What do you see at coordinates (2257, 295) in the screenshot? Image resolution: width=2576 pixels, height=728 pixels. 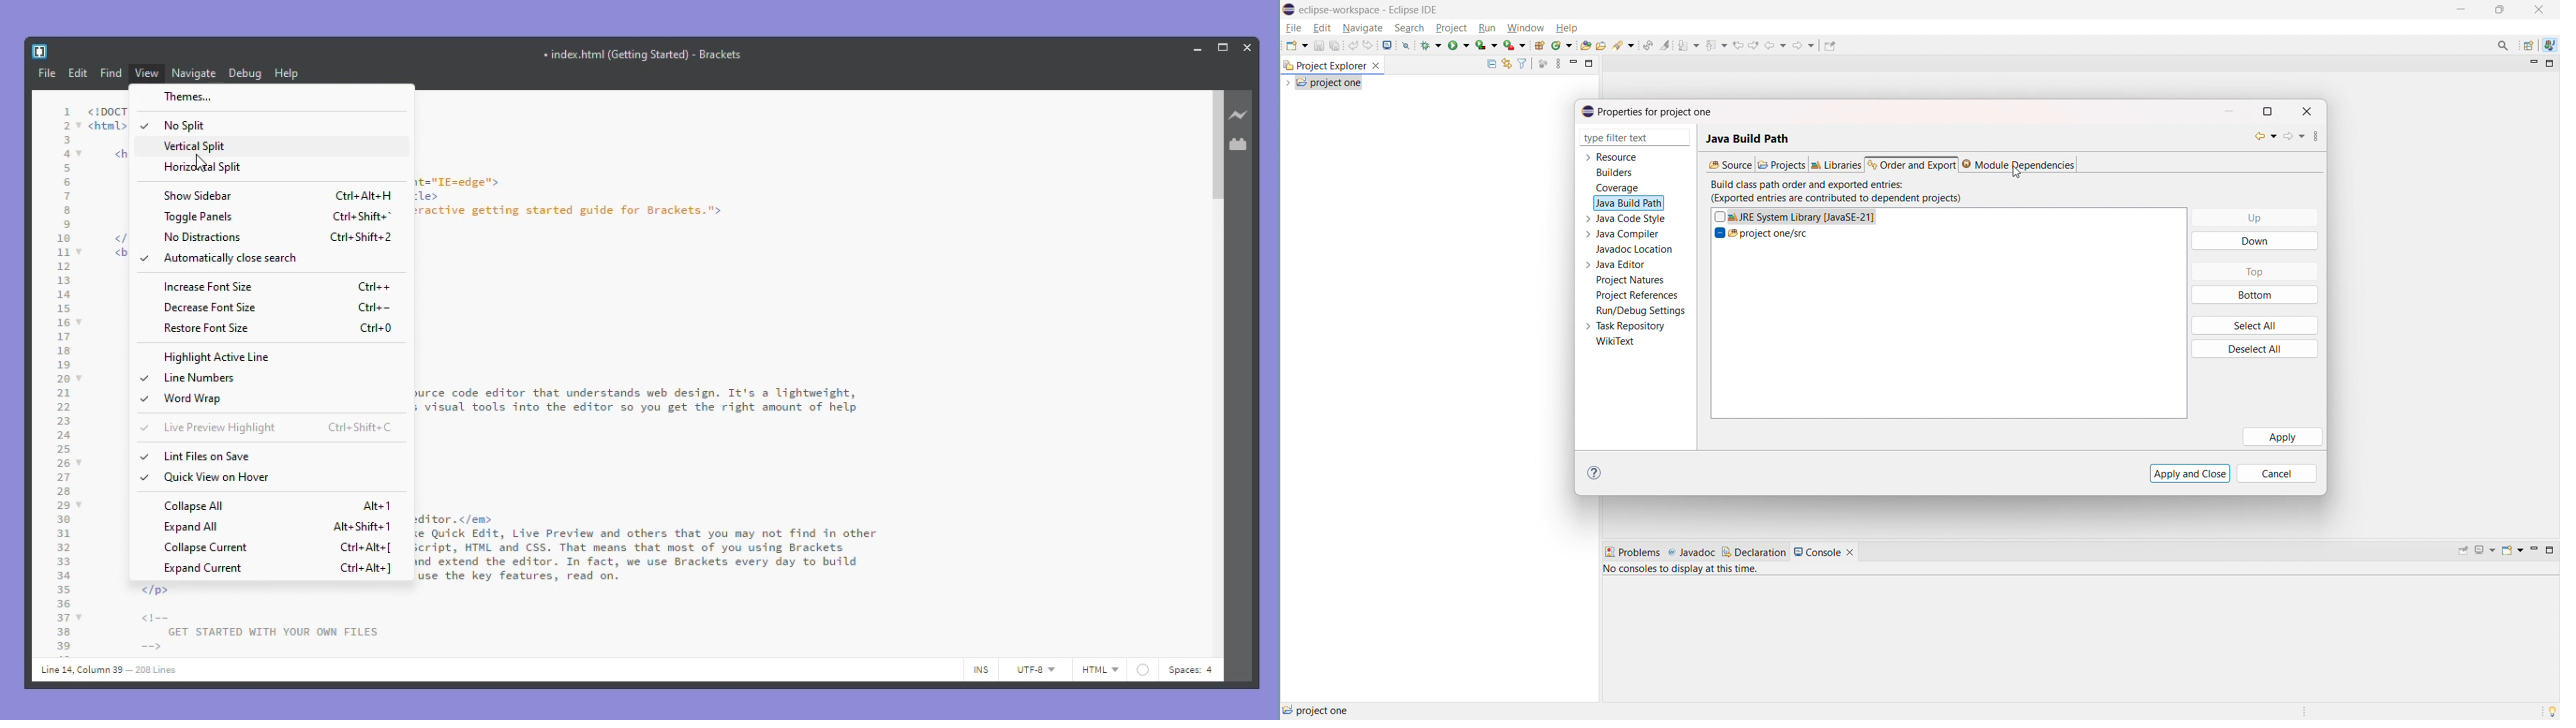 I see `bottom` at bounding box center [2257, 295].